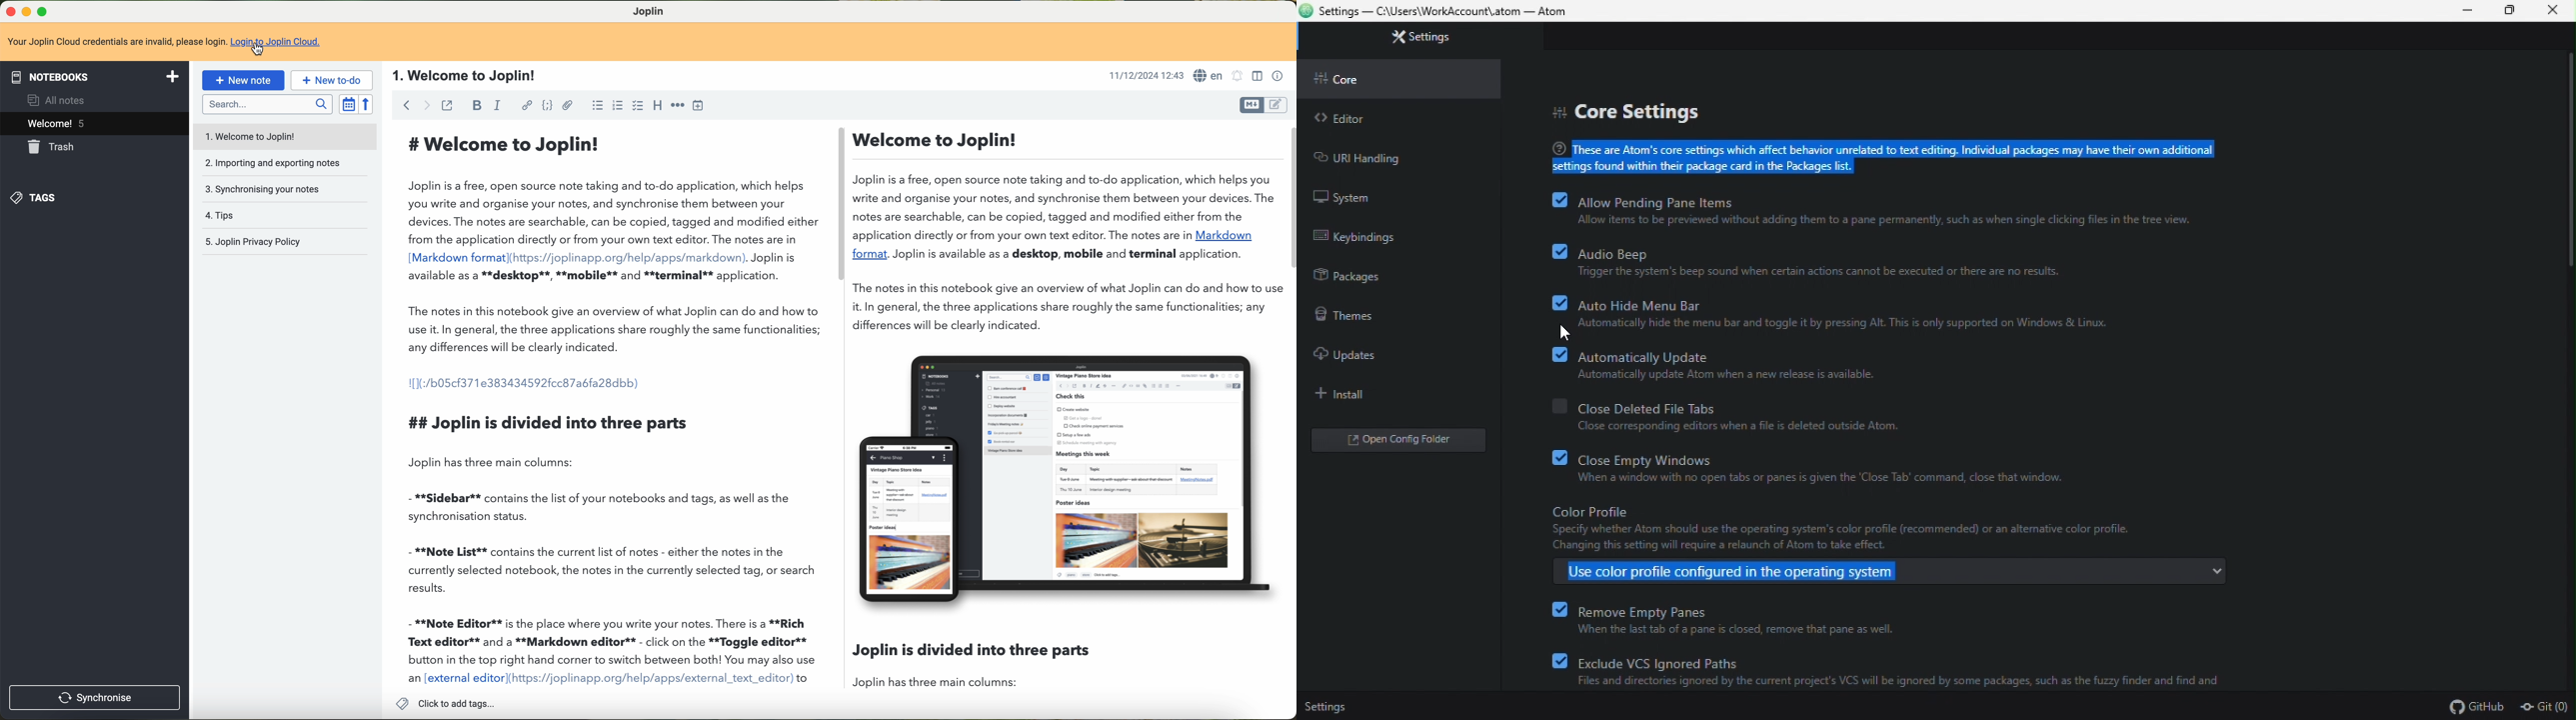 This screenshot has width=2576, height=728. What do you see at coordinates (93, 123) in the screenshot?
I see `welcome 5` at bounding box center [93, 123].